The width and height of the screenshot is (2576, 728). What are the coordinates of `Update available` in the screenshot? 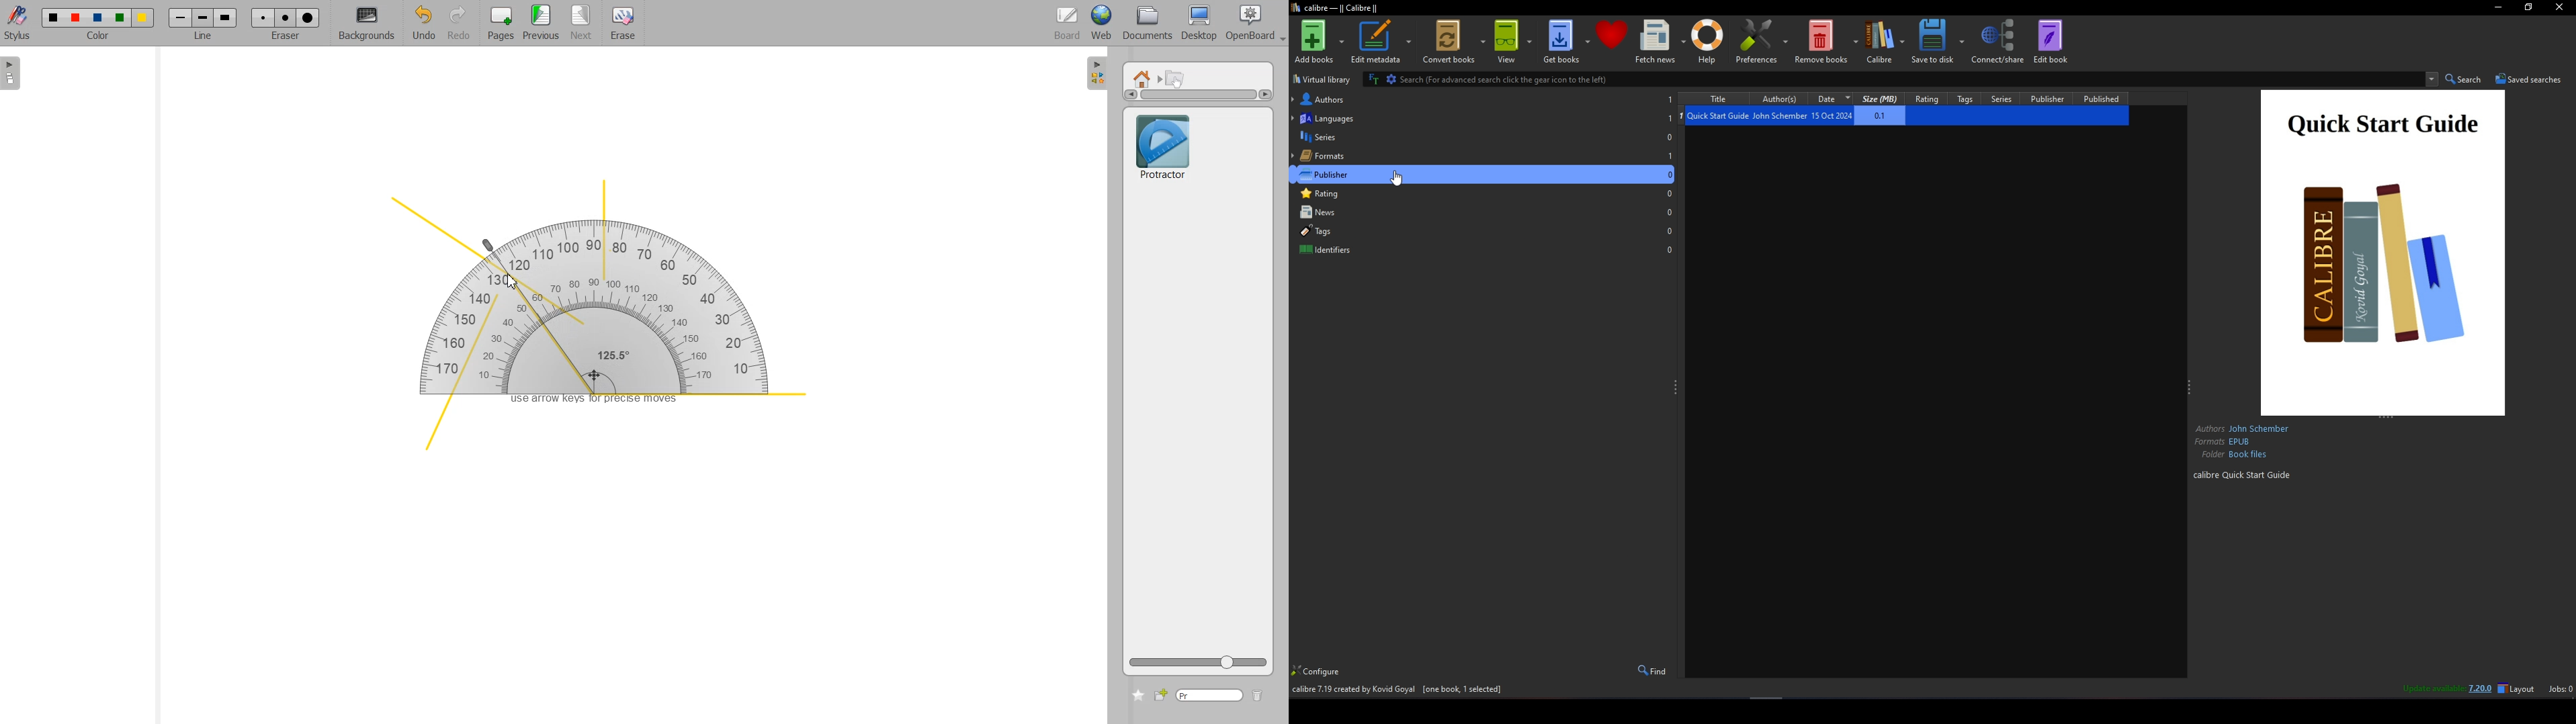 It's located at (2433, 688).